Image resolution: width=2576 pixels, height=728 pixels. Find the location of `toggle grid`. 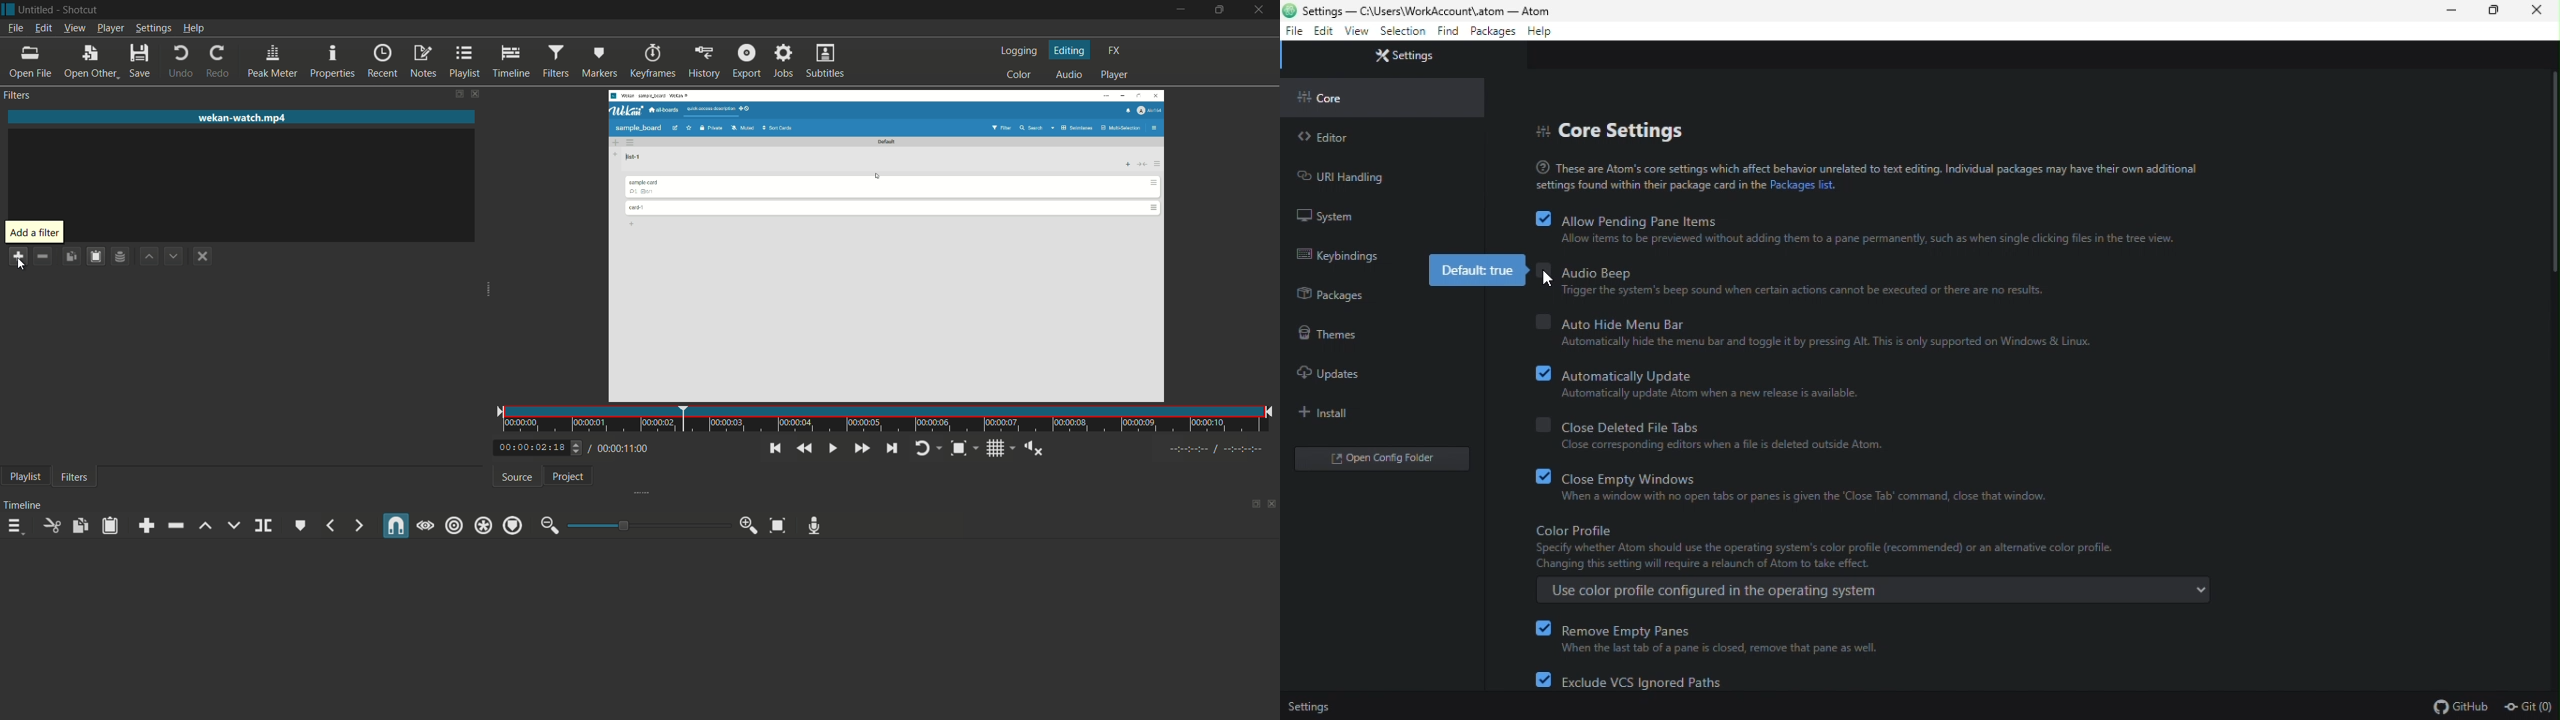

toggle grid is located at coordinates (997, 449).